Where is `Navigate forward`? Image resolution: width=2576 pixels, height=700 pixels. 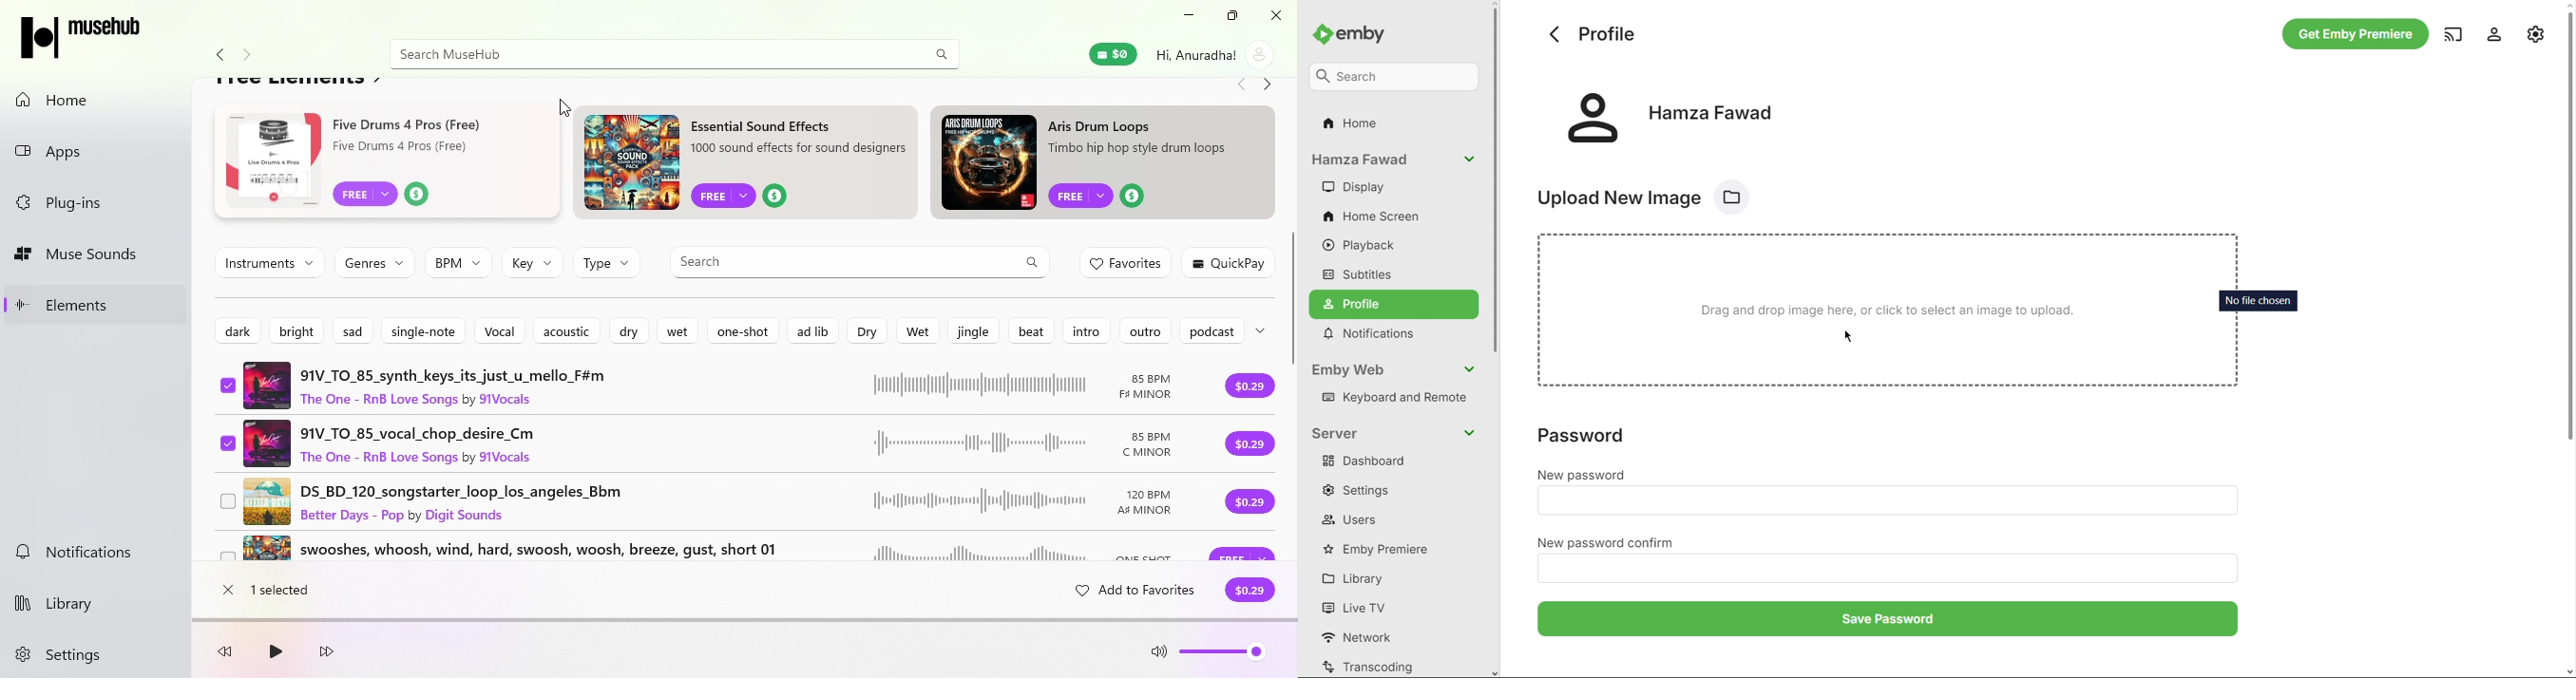
Navigate forward is located at coordinates (252, 56).